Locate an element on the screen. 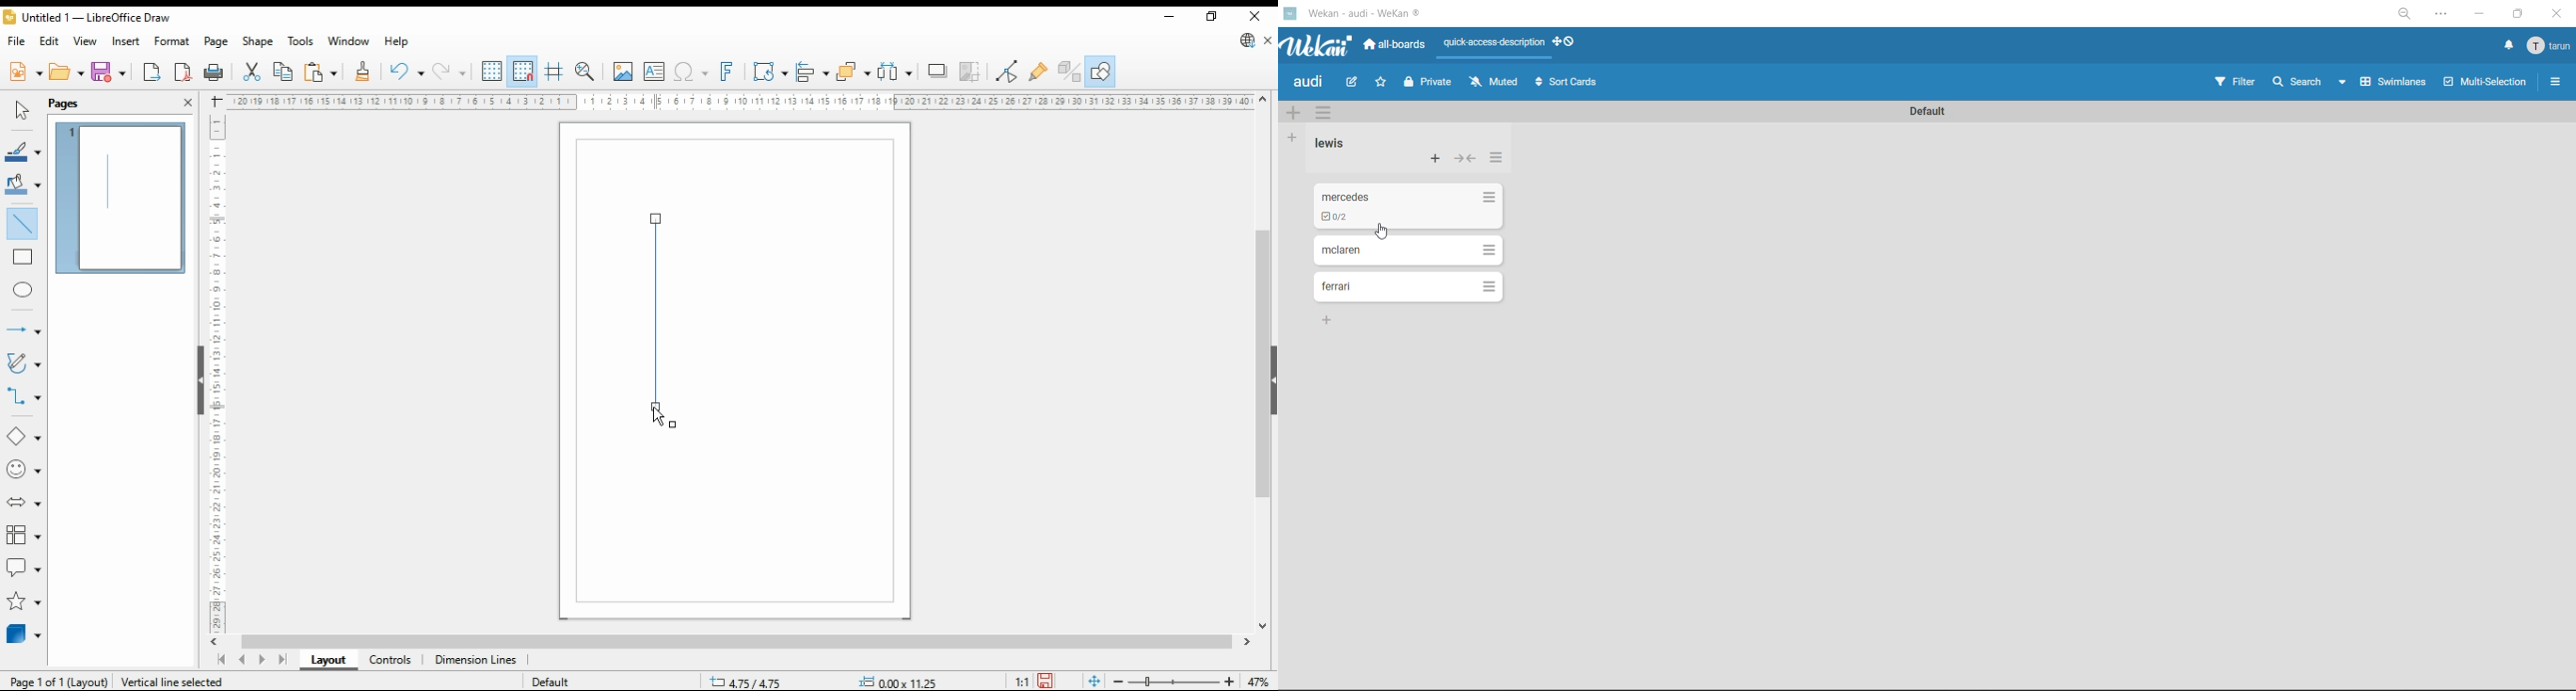  cursor is located at coordinates (659, 417).